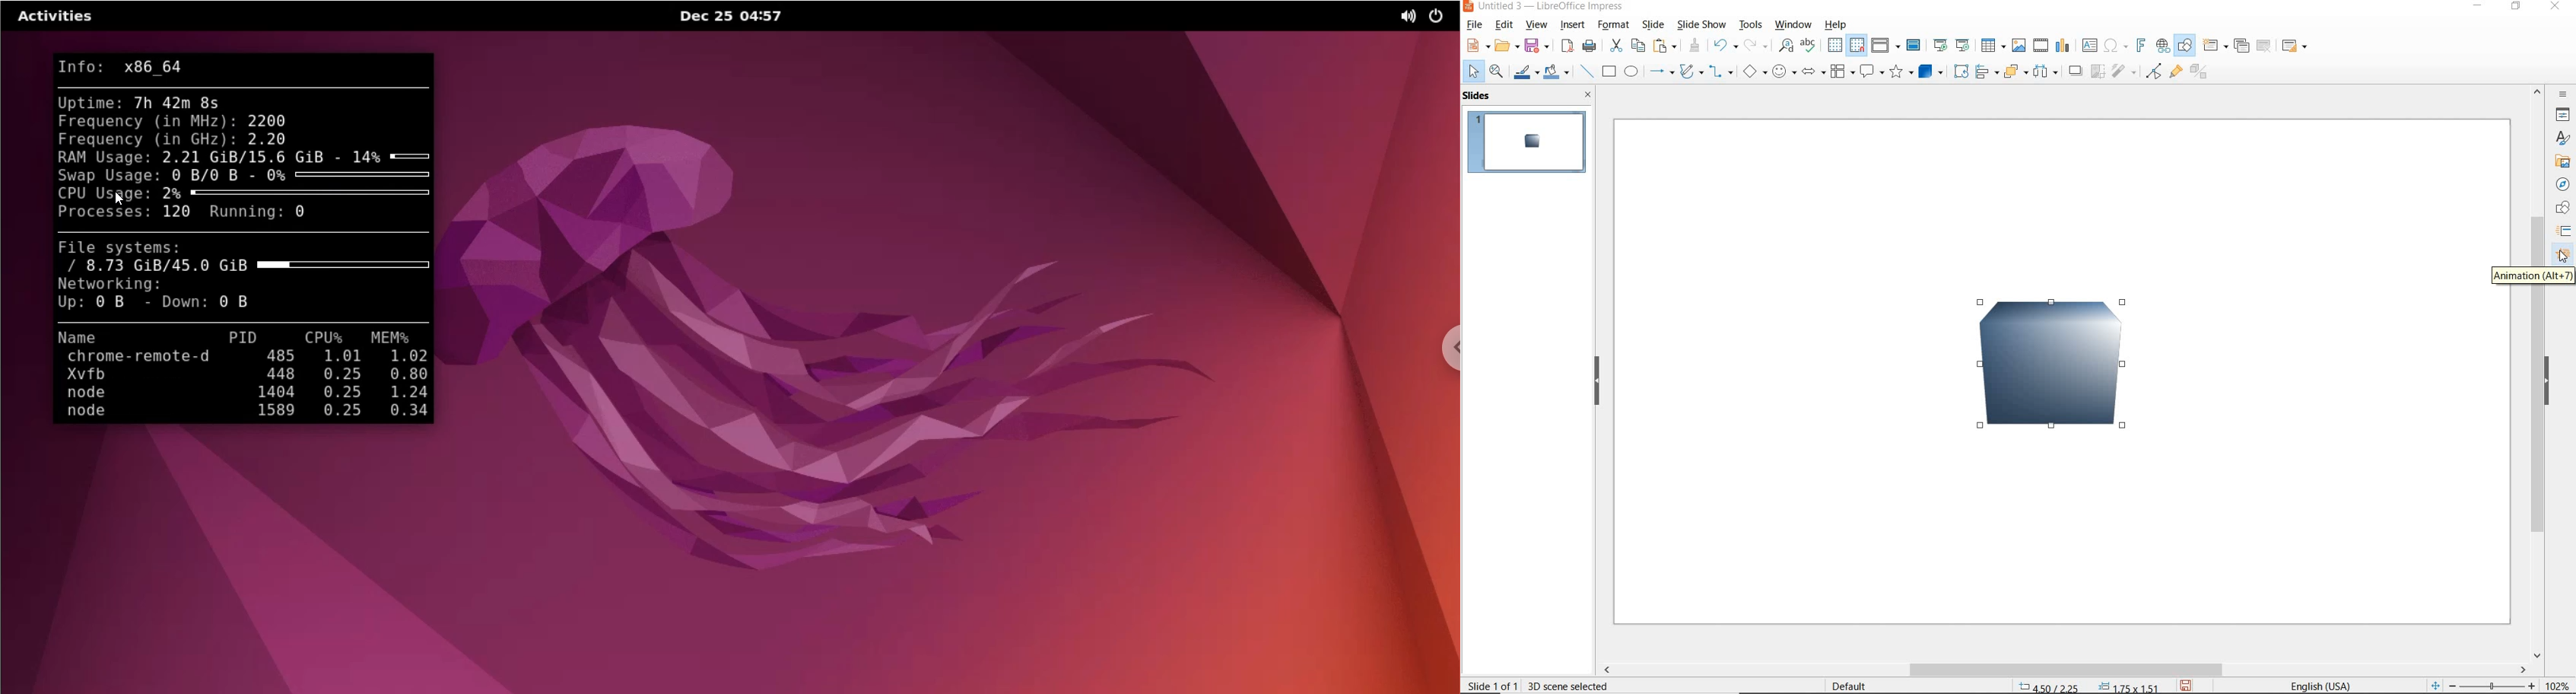 The height and width of the screenshot is (700, 2576). I want to click on cut, so click(1617, 46).